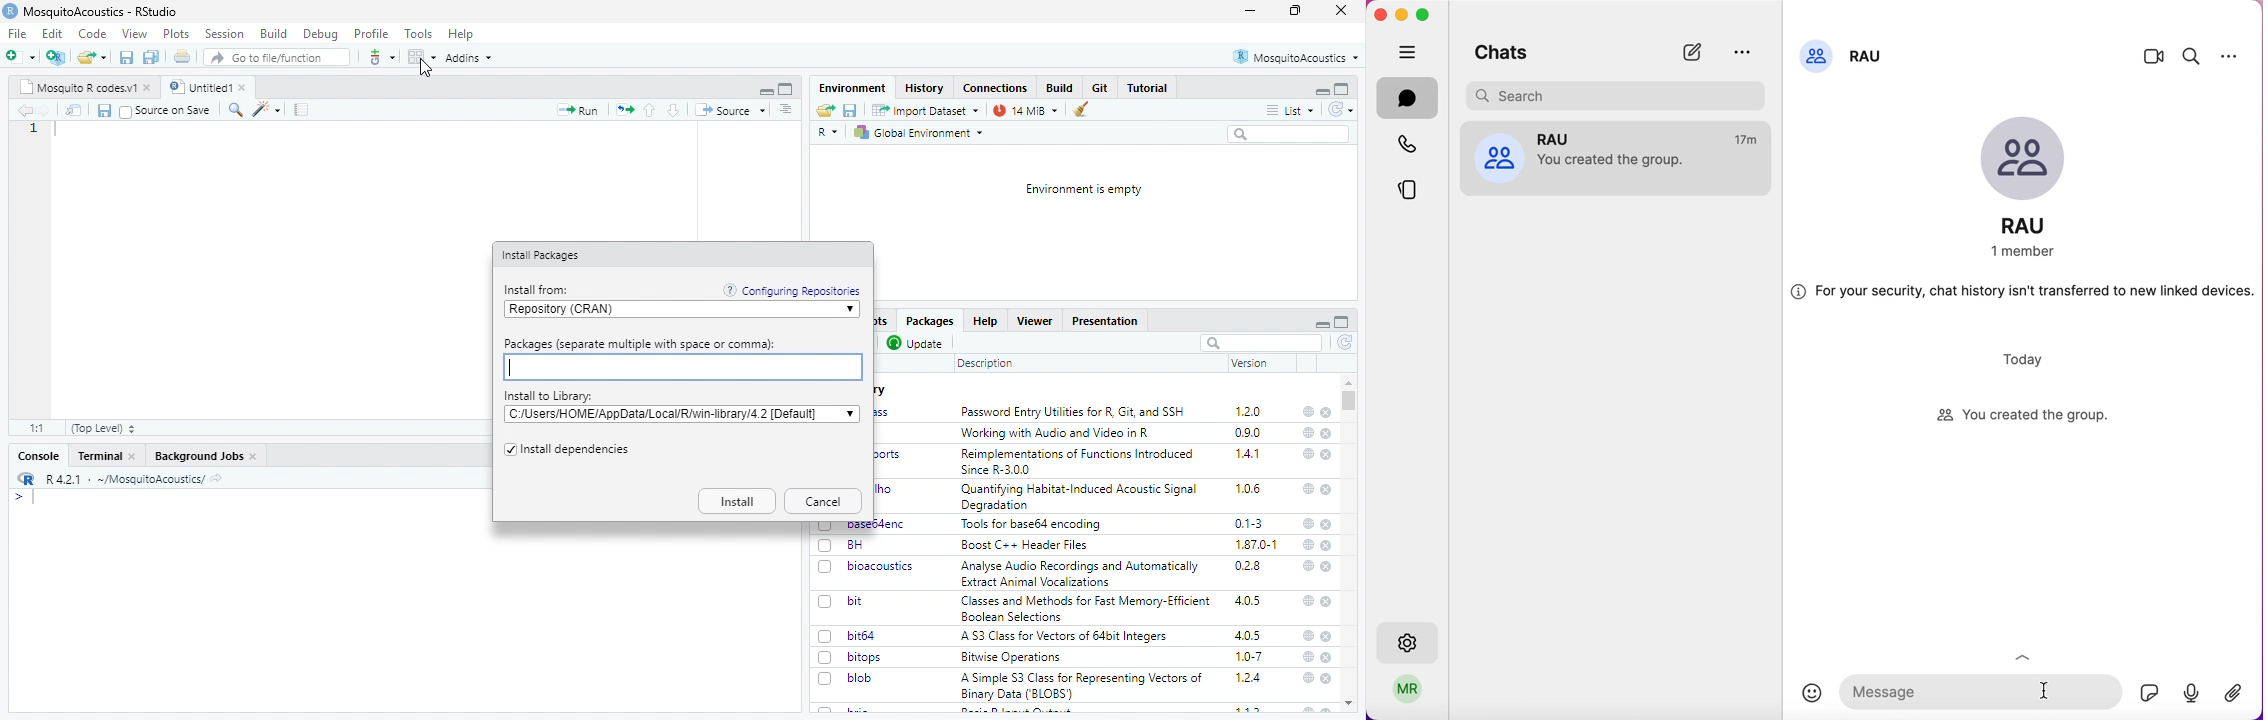 The image size is (2268, 728). Describe the element at coordinates (768, 92) in the screenshot. I see `minimise` at that location.